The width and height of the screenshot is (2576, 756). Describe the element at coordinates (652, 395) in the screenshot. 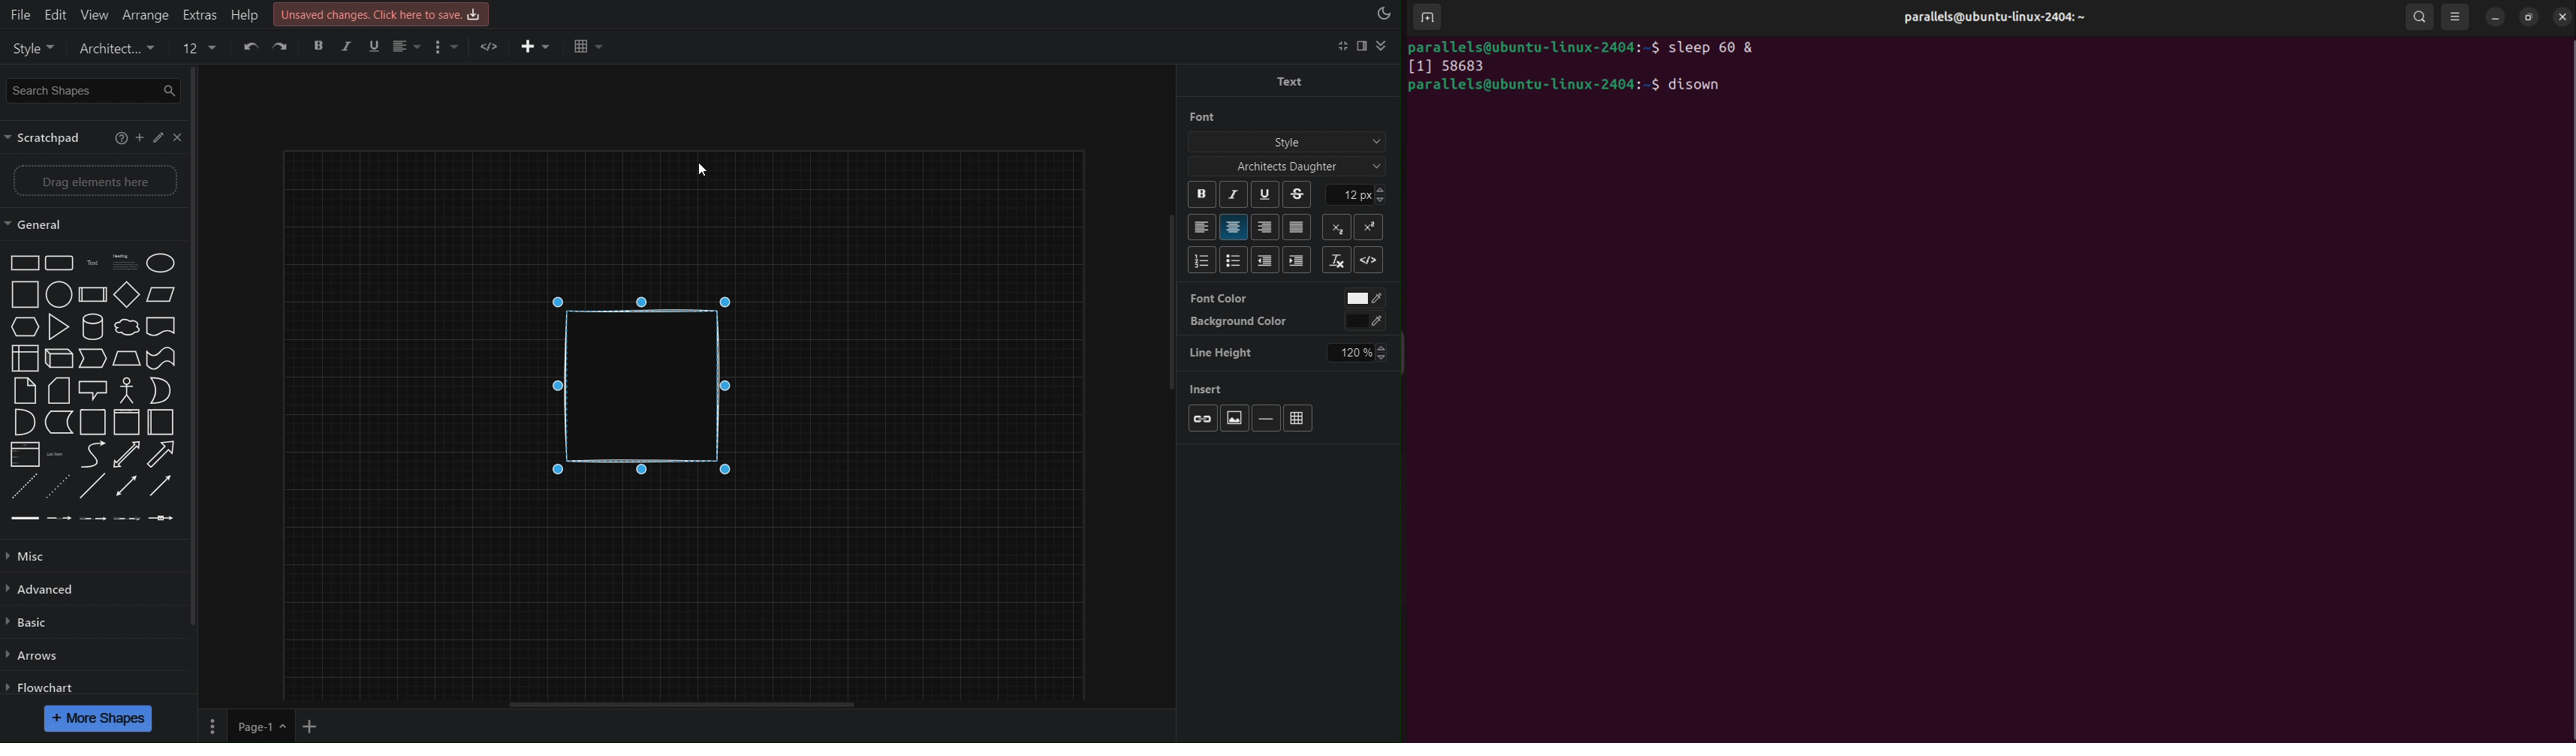

I see `Rectangle` at that location.